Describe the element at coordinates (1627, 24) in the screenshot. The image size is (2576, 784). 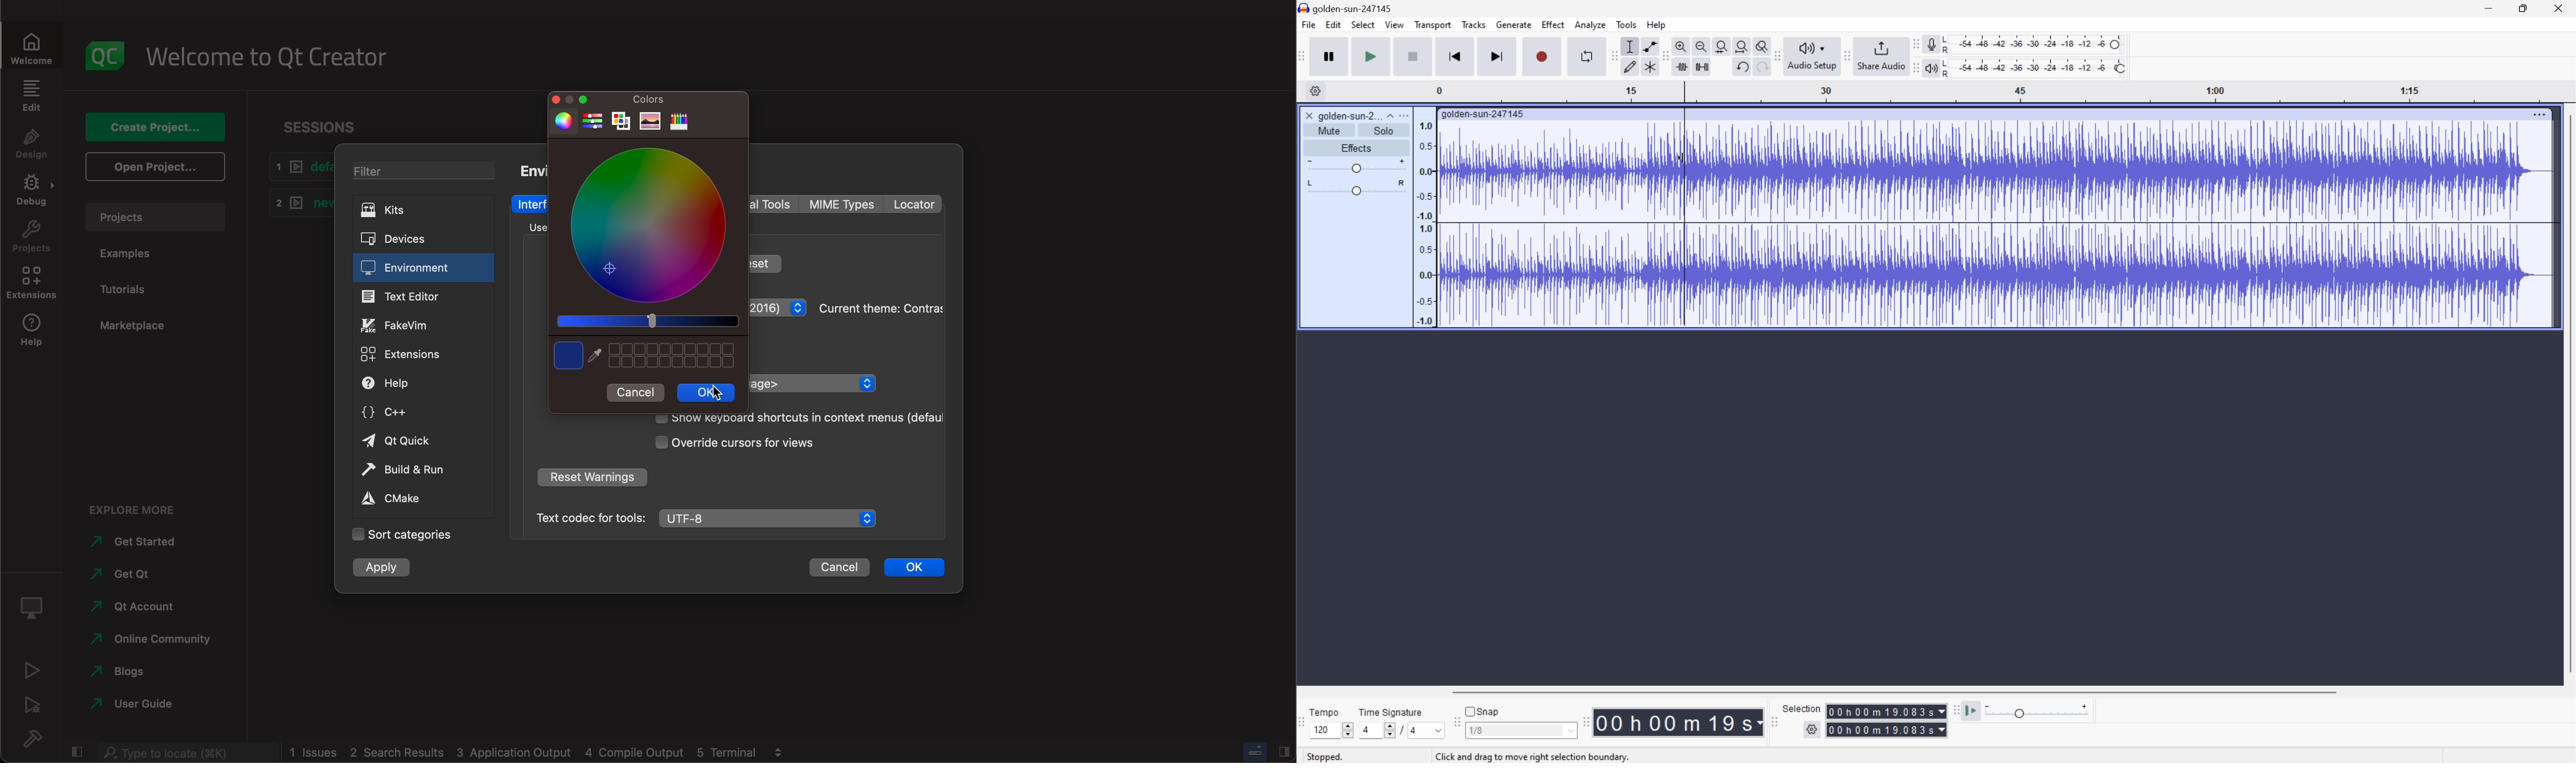
I see `Tools` at that location.